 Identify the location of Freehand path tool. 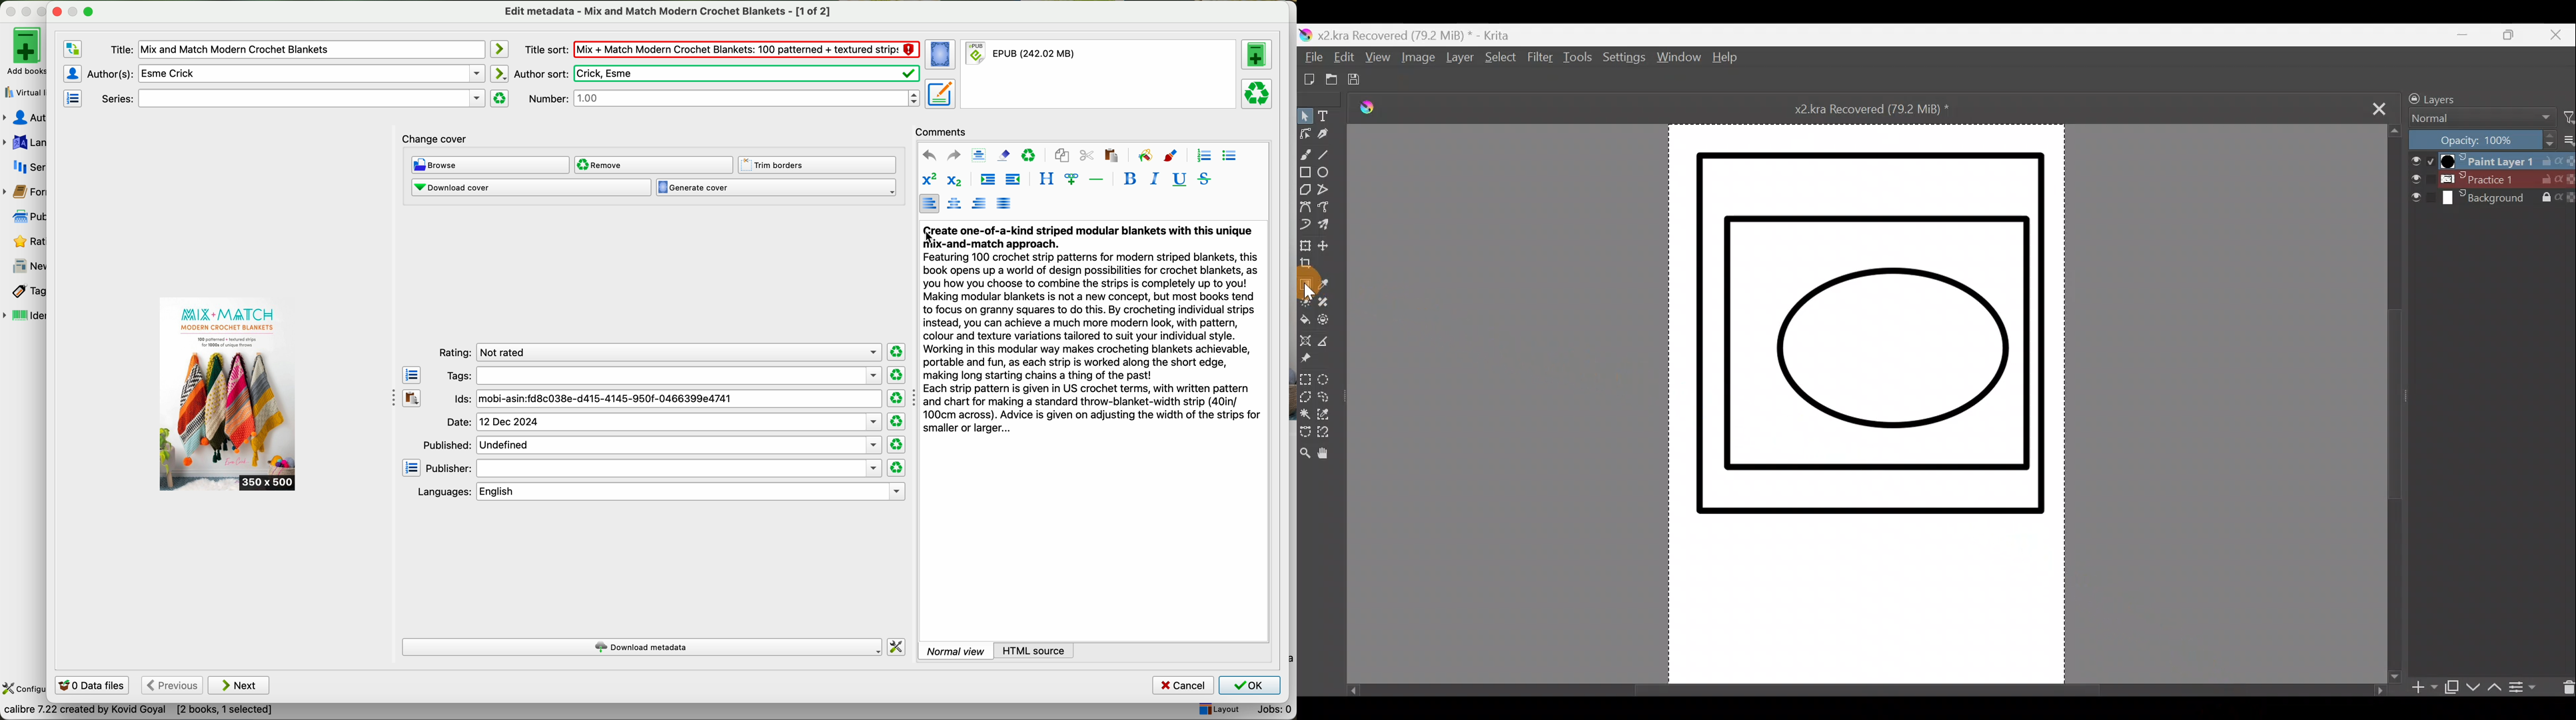
(1328, 211).